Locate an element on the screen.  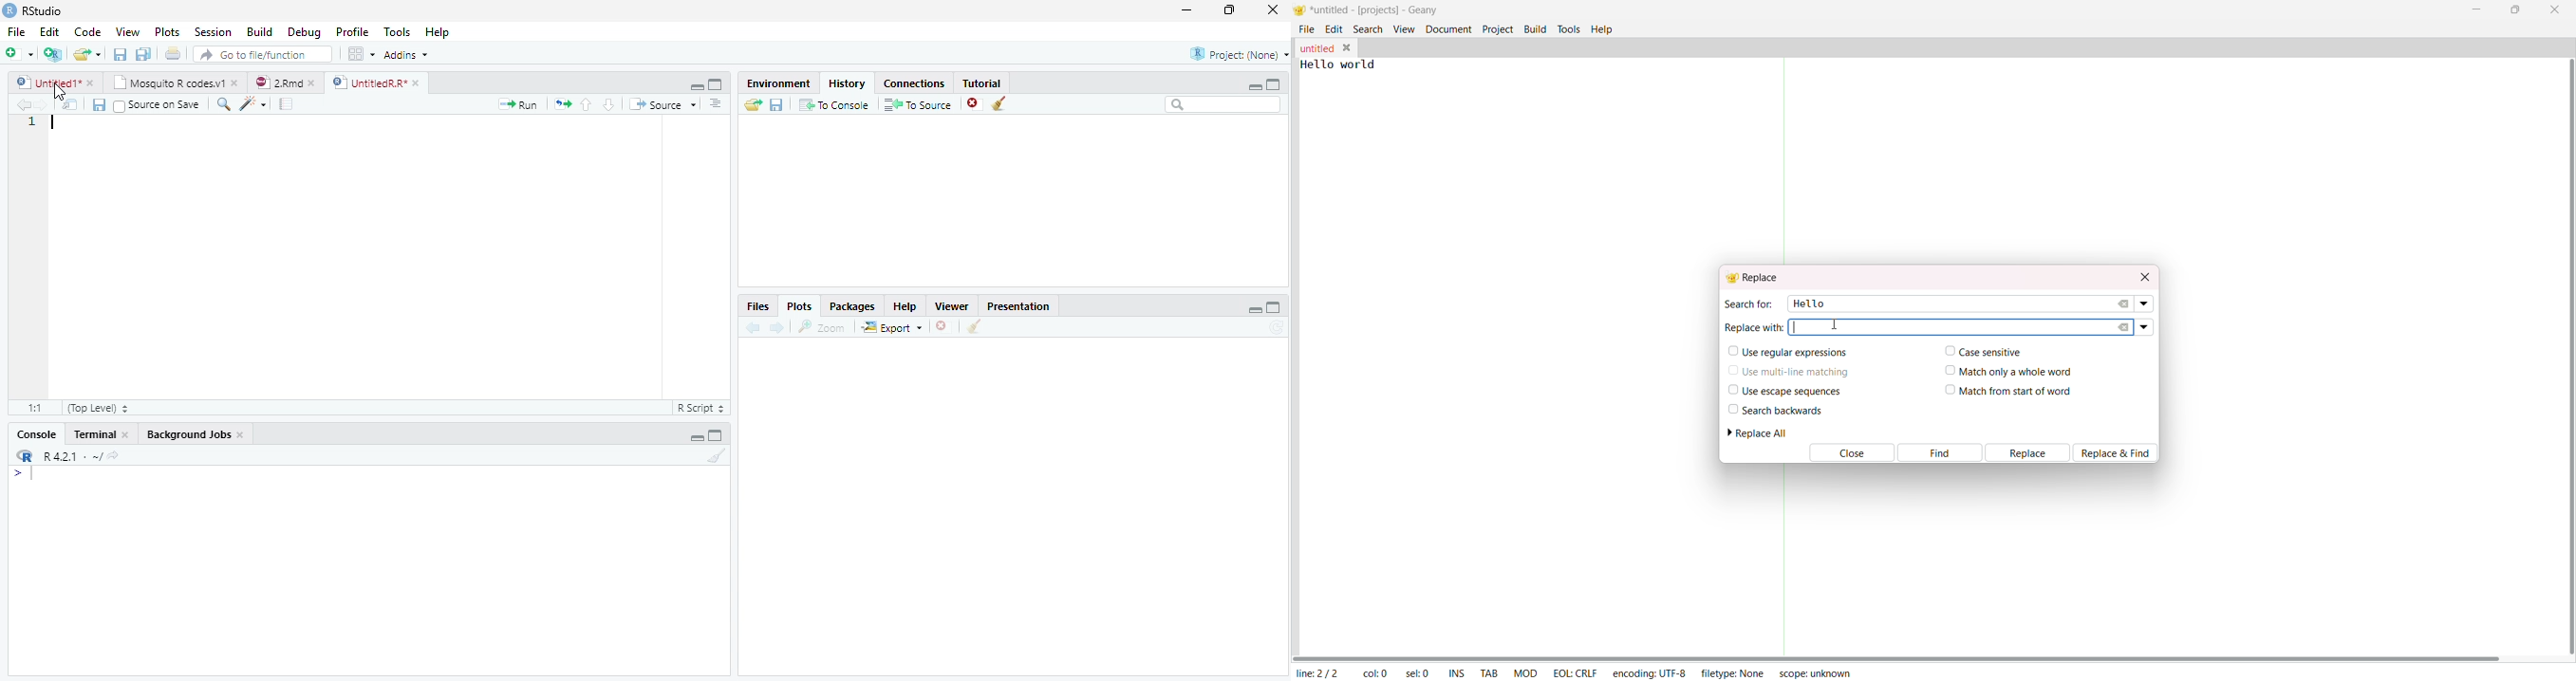
Debug is located at coordinates (305, 31).